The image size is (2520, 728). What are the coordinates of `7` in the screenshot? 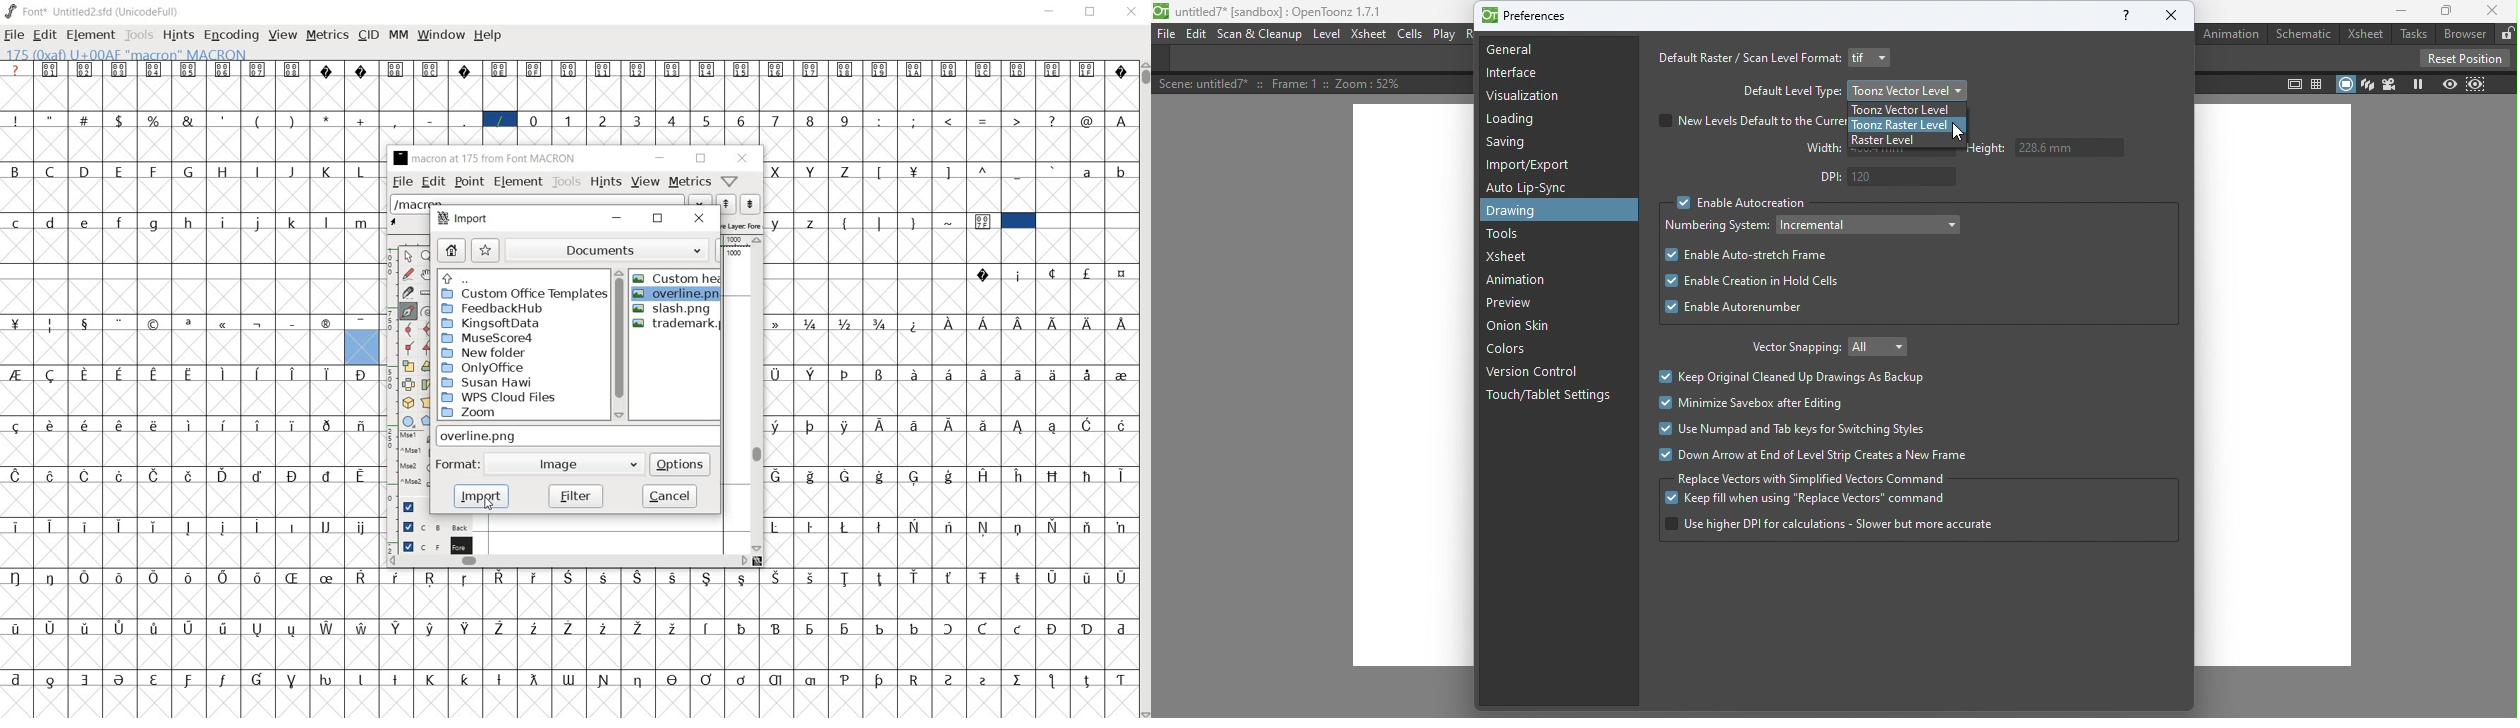 It's located at (776, 120).